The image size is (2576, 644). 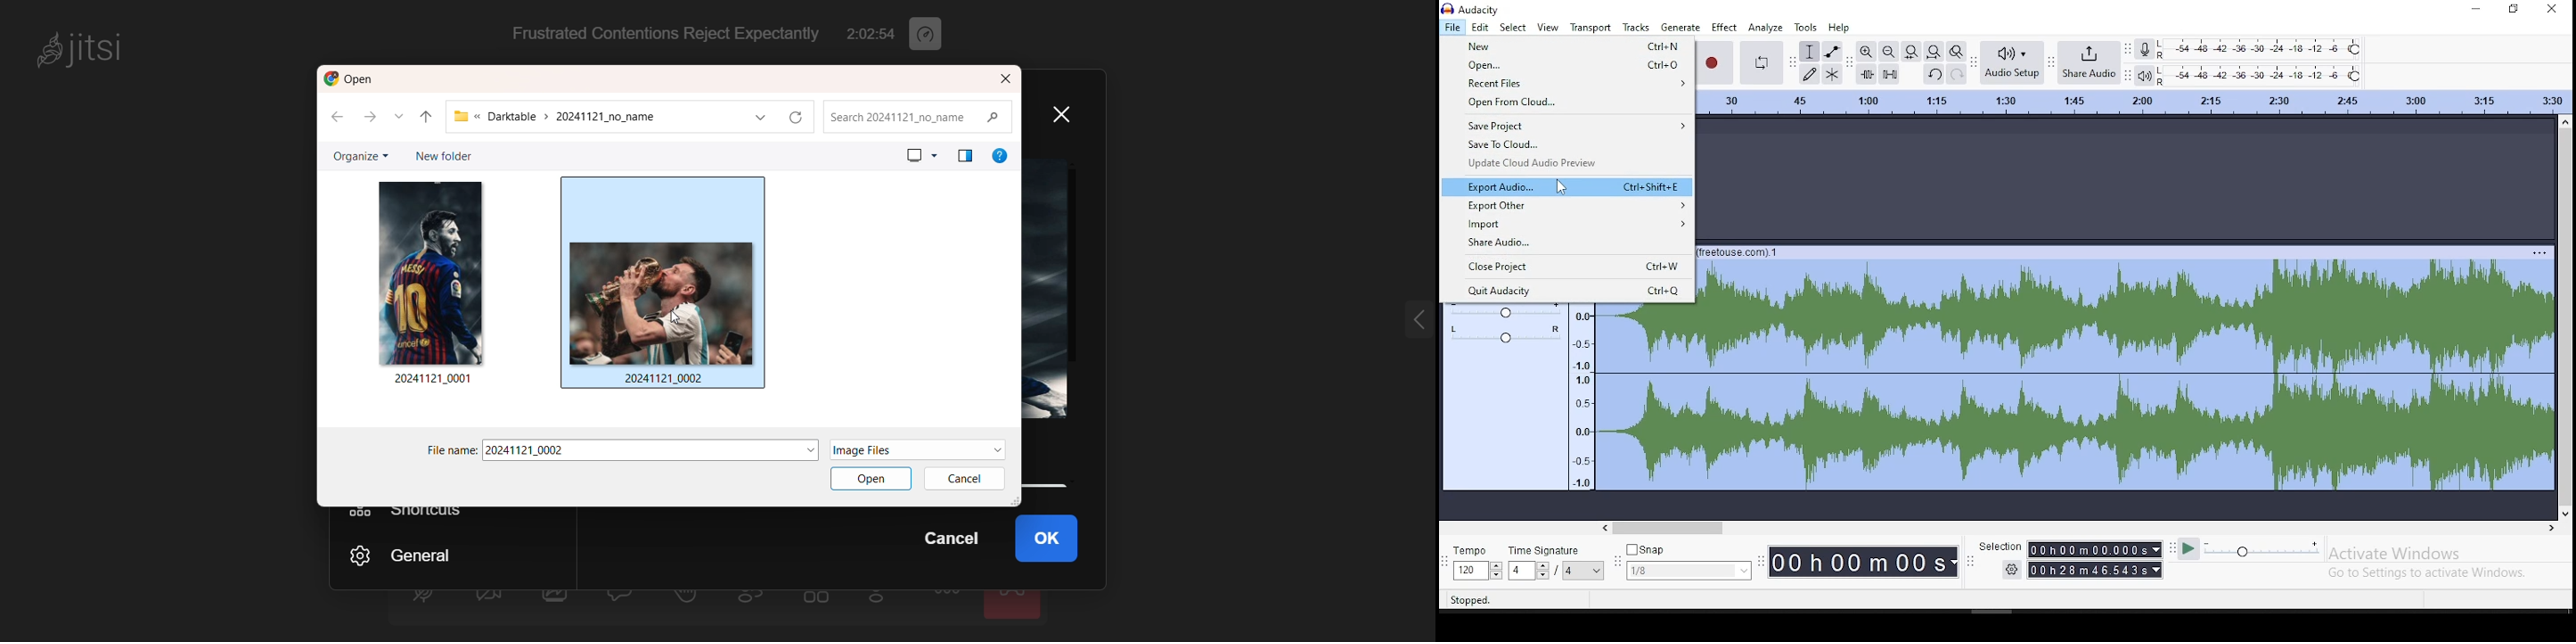 I want to click on save project, so click(x=1566, y=125).